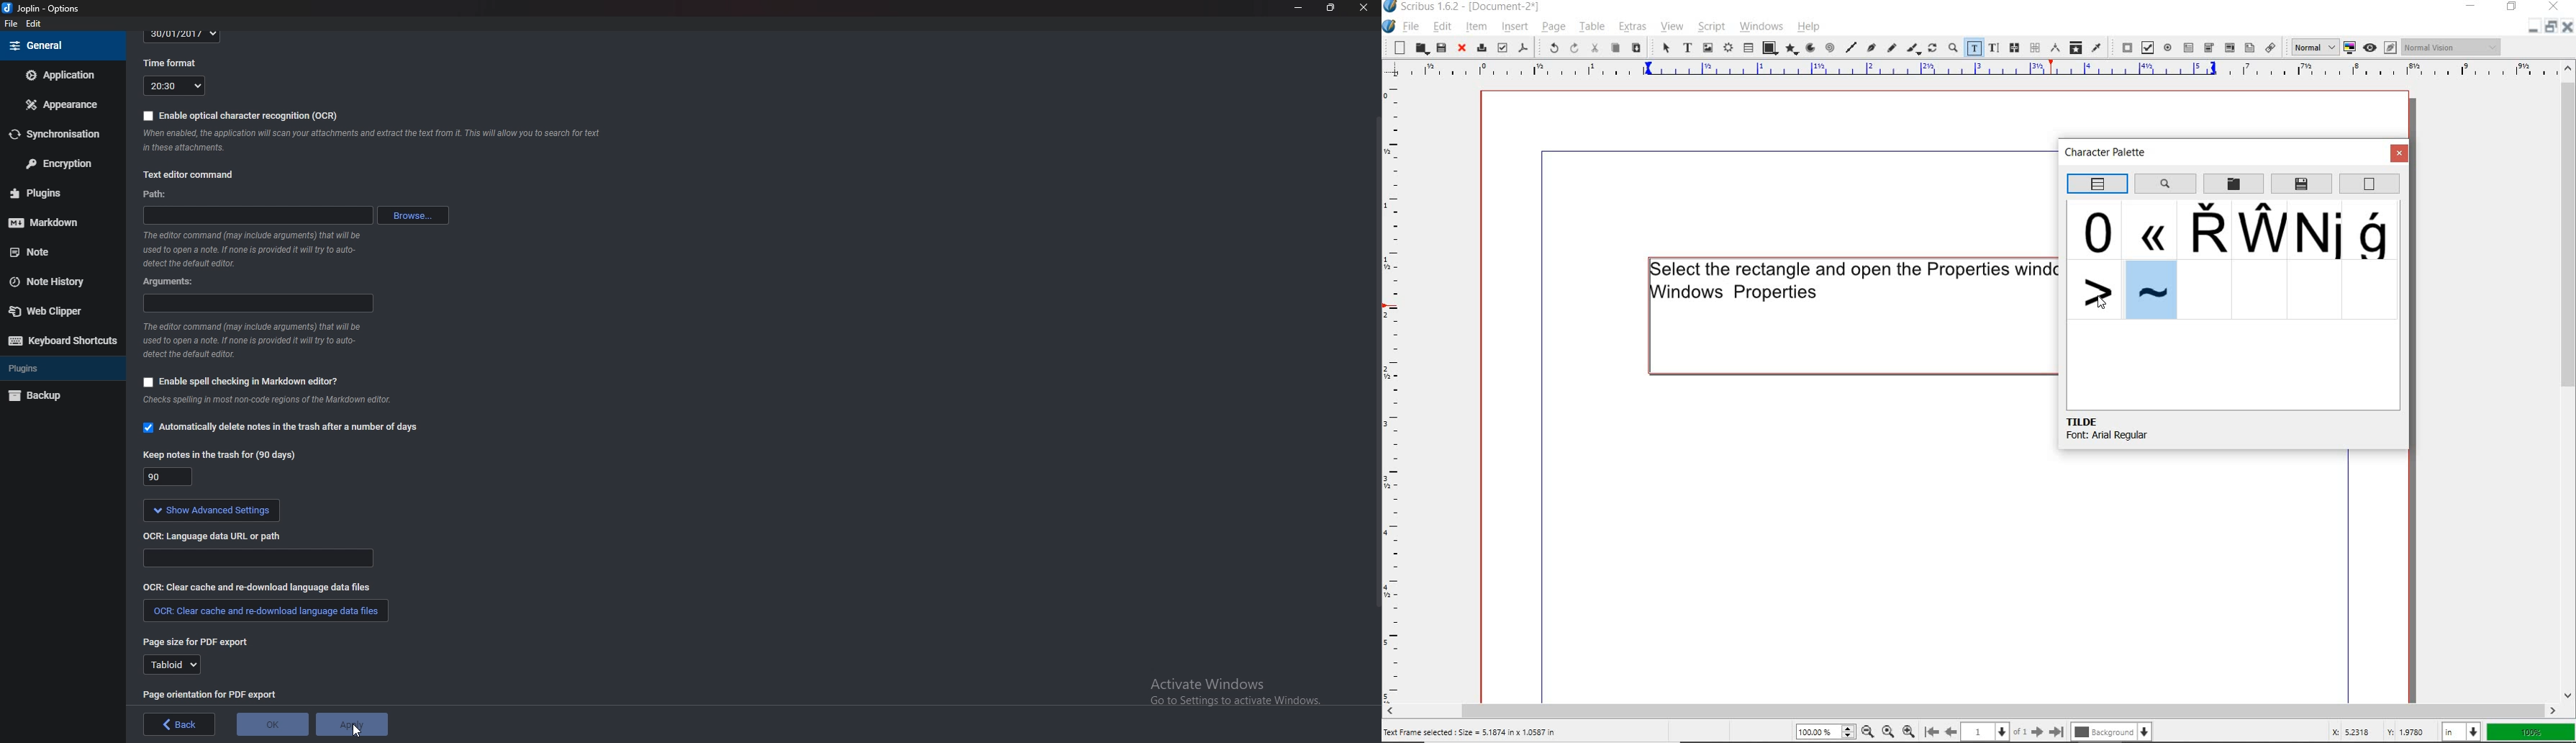 This screenshot has height=756, width=2576. Describe the element at coordinates (54, 283) in the screenshot. I see `Note history` at that location.